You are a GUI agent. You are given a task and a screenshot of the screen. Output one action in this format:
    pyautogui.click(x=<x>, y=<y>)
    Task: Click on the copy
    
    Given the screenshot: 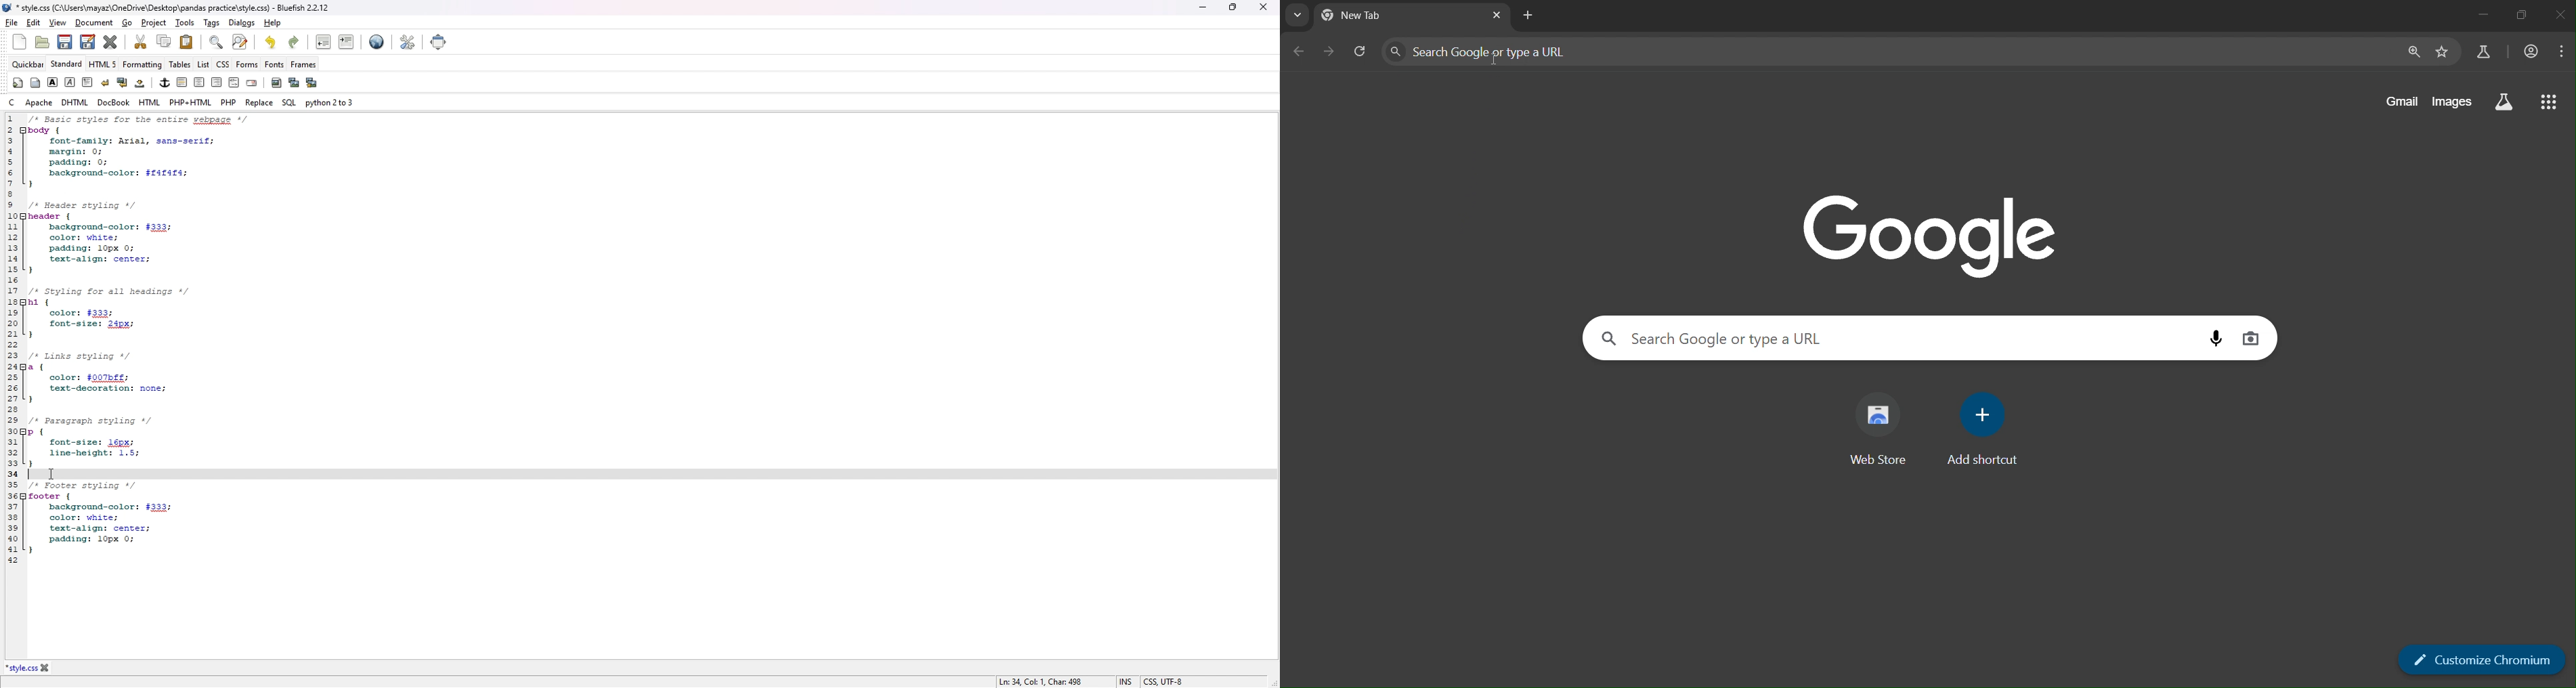 What is the action you would take?
    pyautogui.click(x=165, y=41)
    